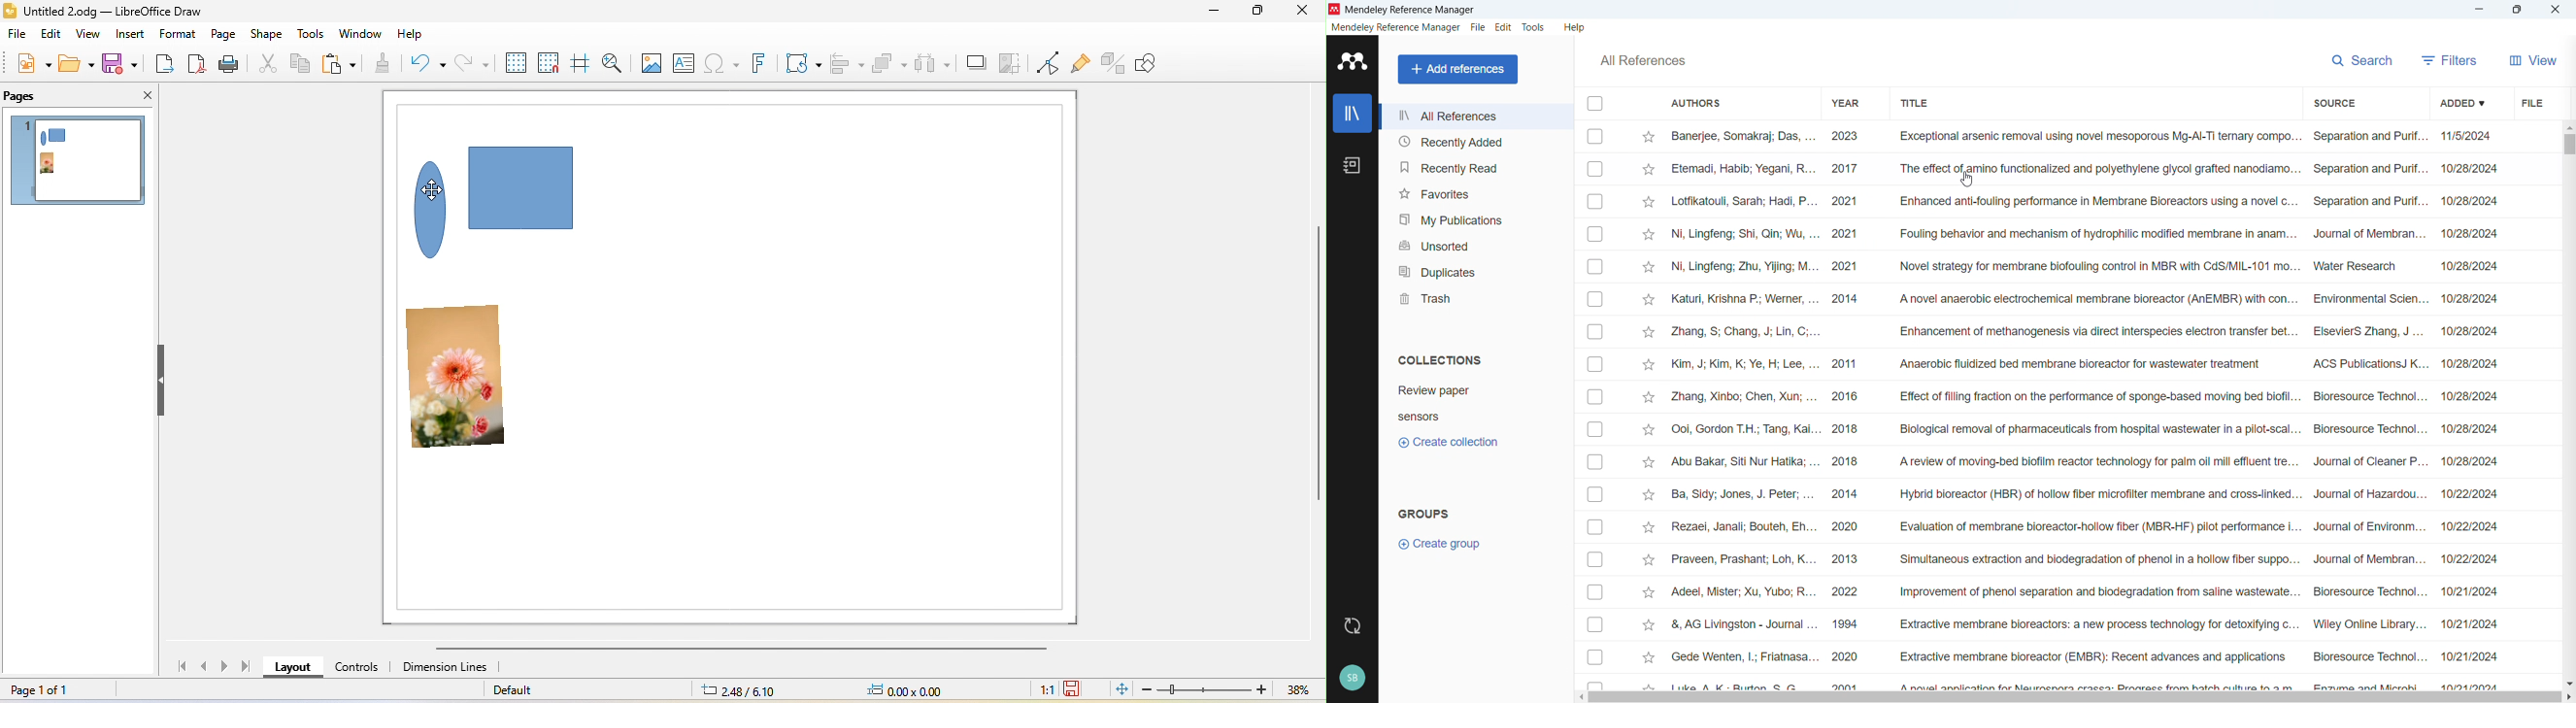 Image resolution: width=2576 pixels, height=728 pixels. Describe the element at coordinates (1303, 14) in the screenshot. I see `close` at that location.